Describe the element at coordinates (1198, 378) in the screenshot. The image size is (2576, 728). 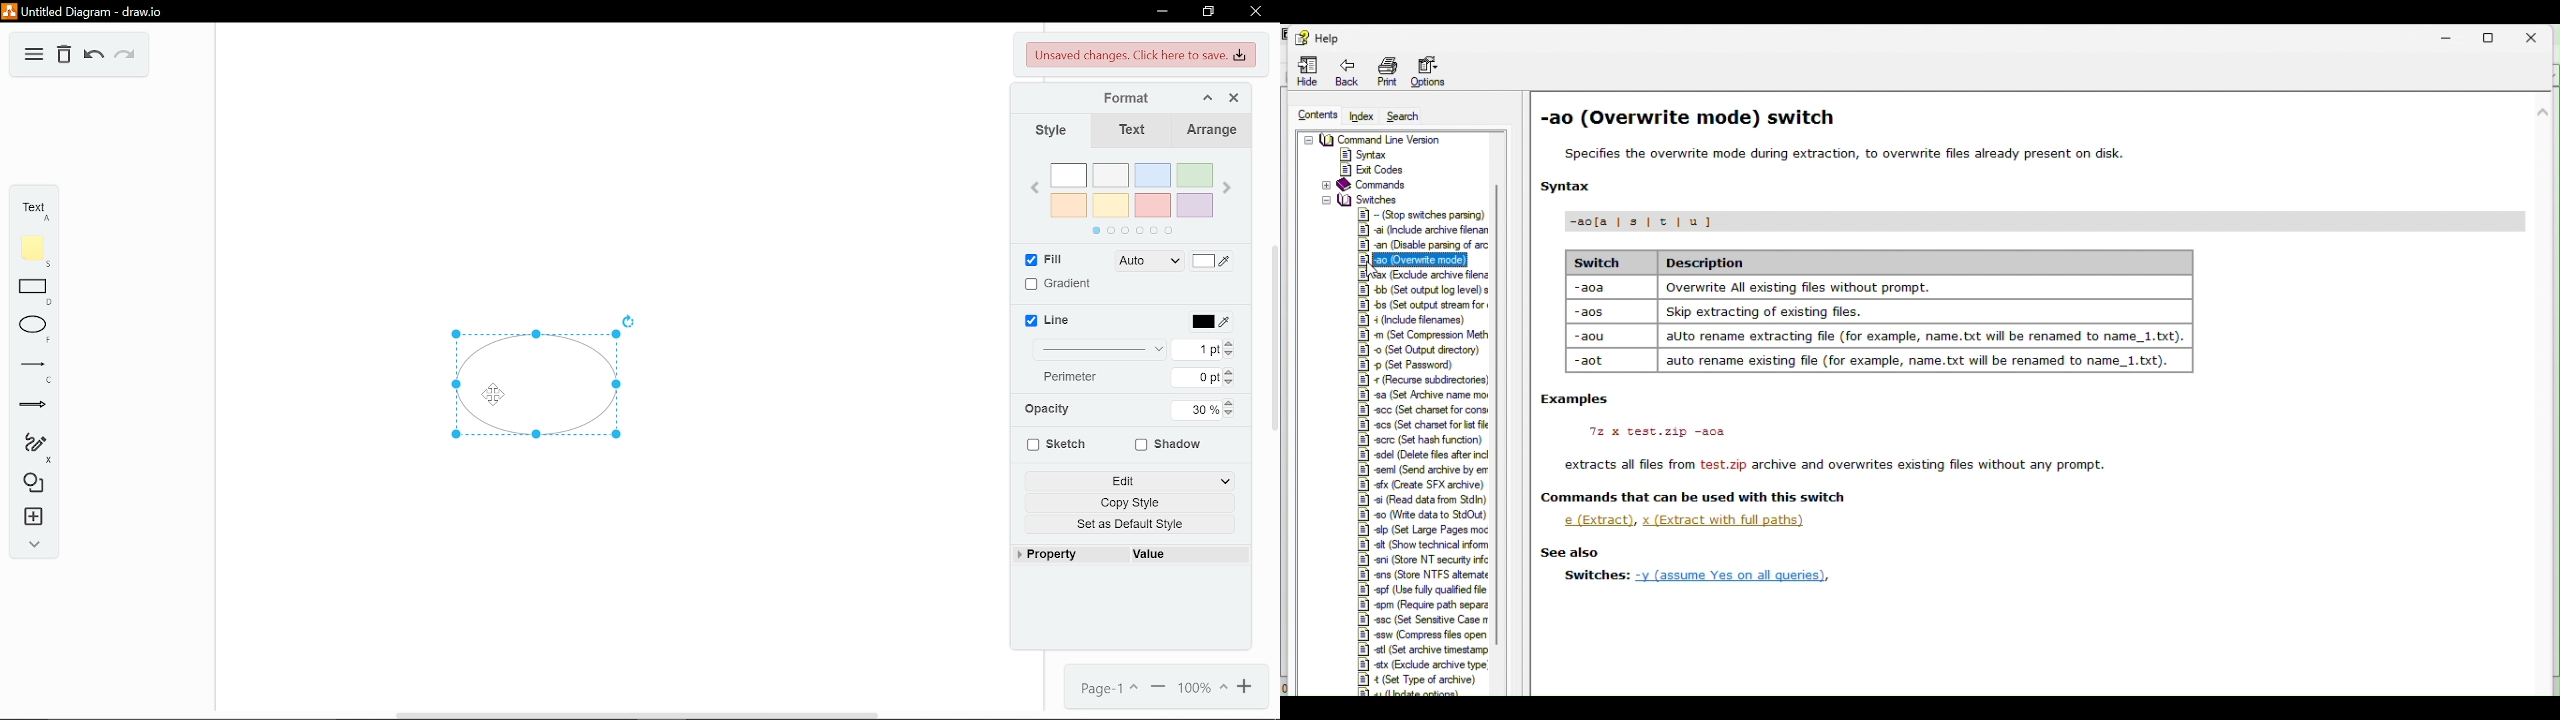
I see `Curretn perimeter` at that location.